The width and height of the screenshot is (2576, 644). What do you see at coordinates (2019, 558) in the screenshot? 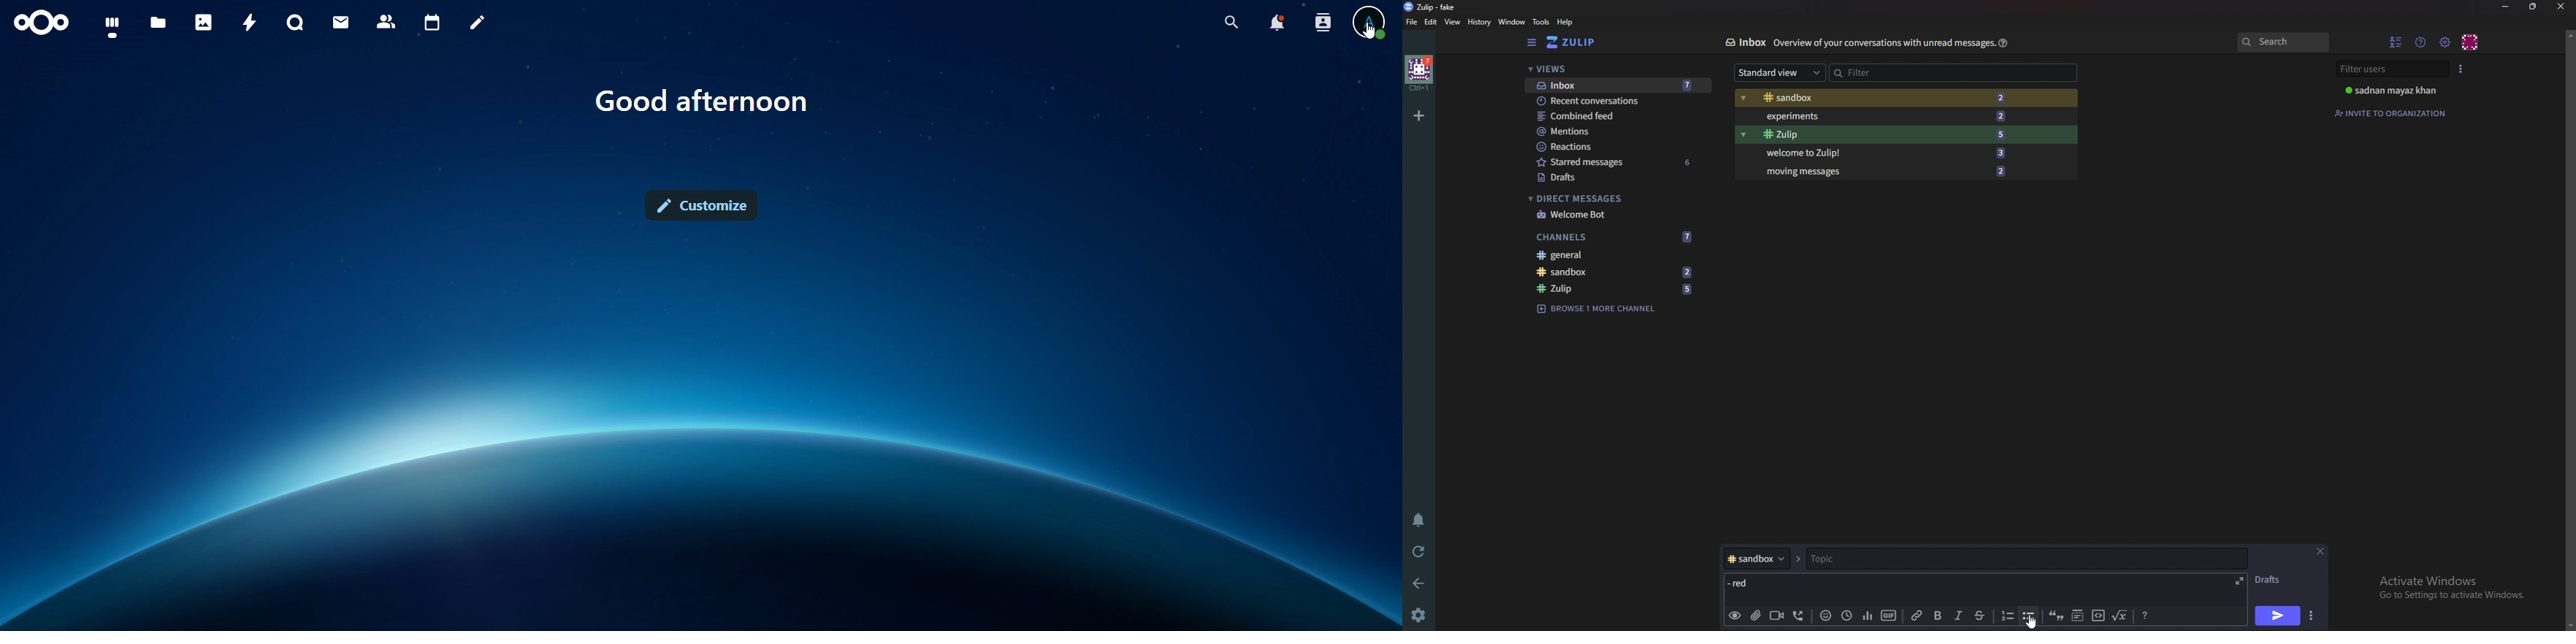
I see `Topic` at bounding box center [2019, 558].